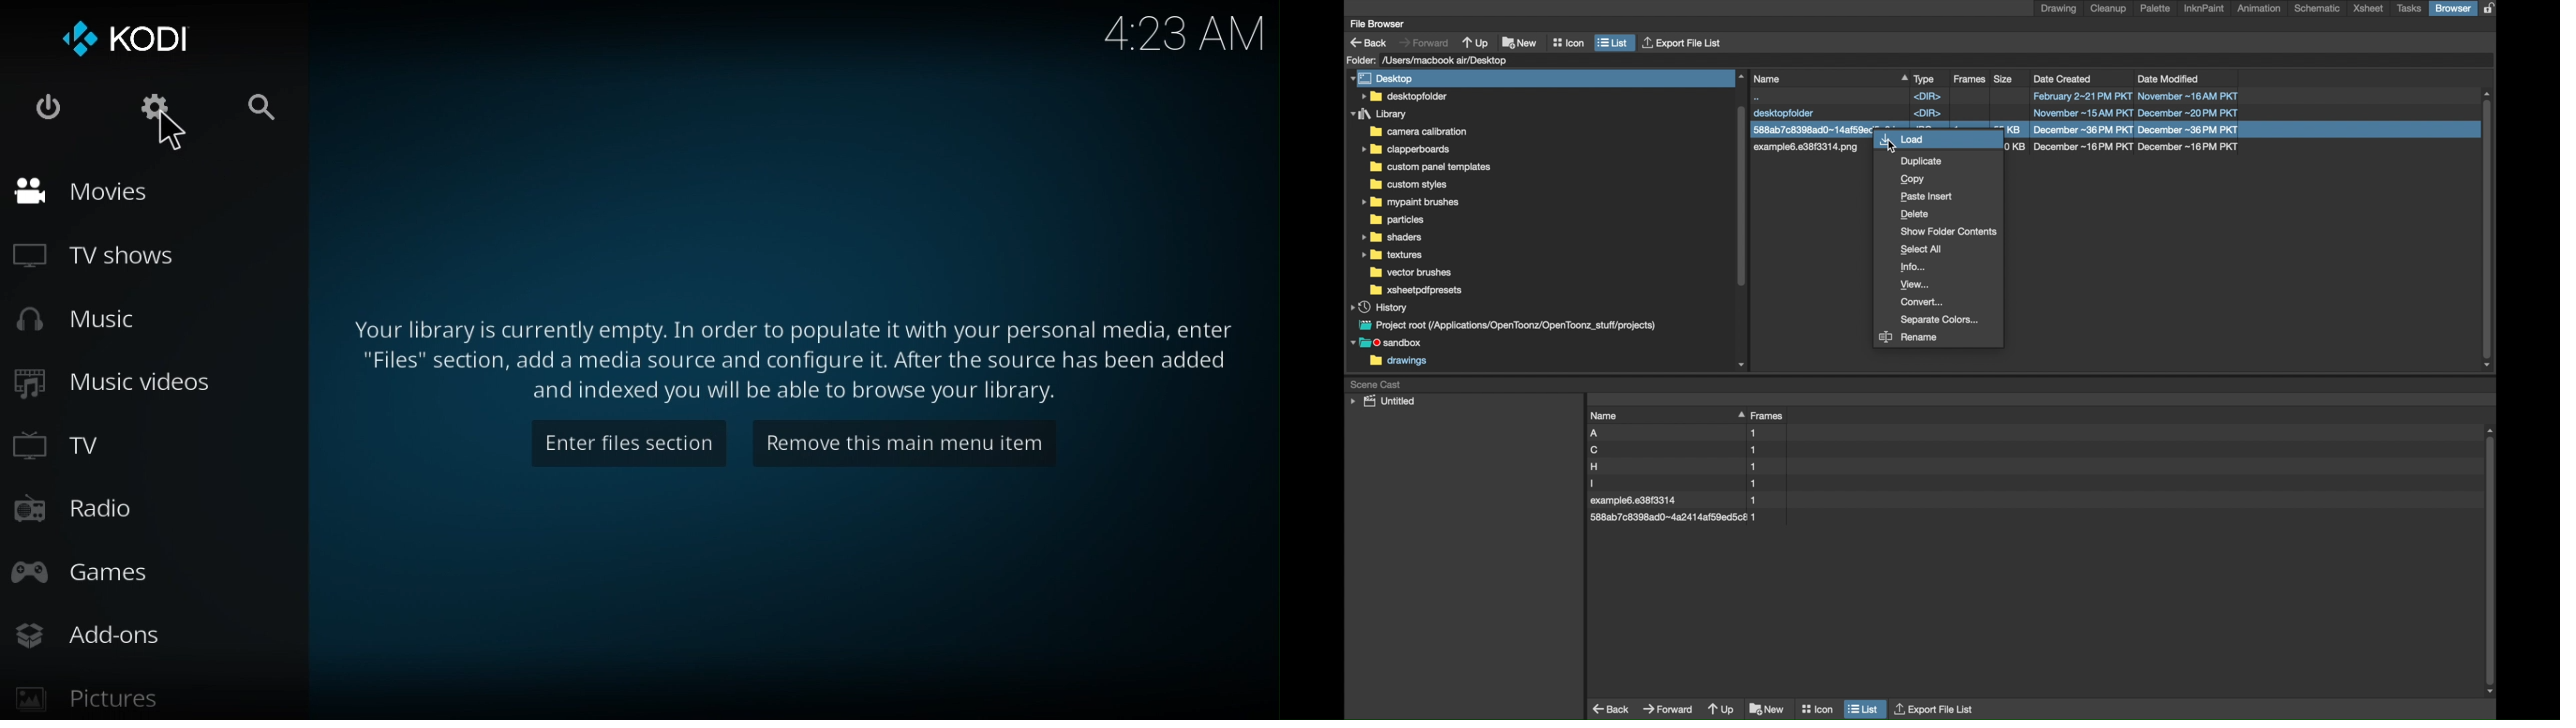 This screenshot has height=728, width=2576. Describe the element at coordinates (2004, 78) in the screenshot. I see `size` at that location.